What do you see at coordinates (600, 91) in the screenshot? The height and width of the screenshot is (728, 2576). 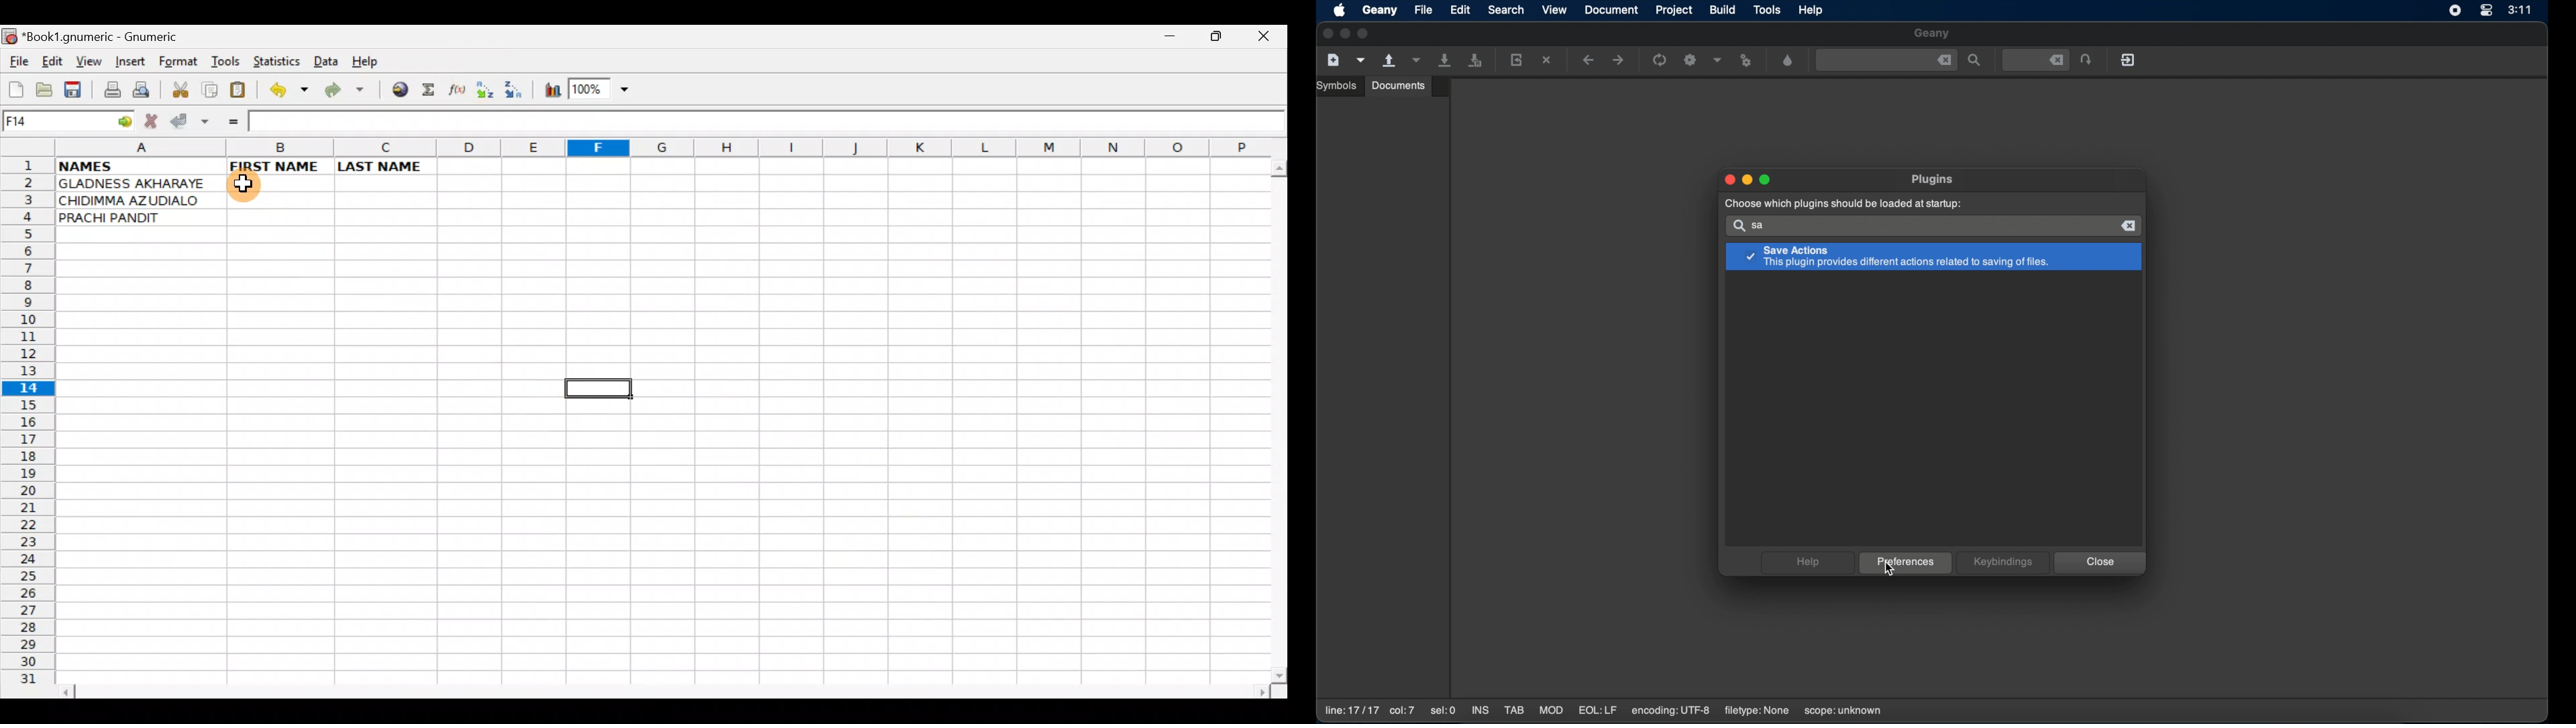 I see `Zoom` at bounding box center [600, 91].